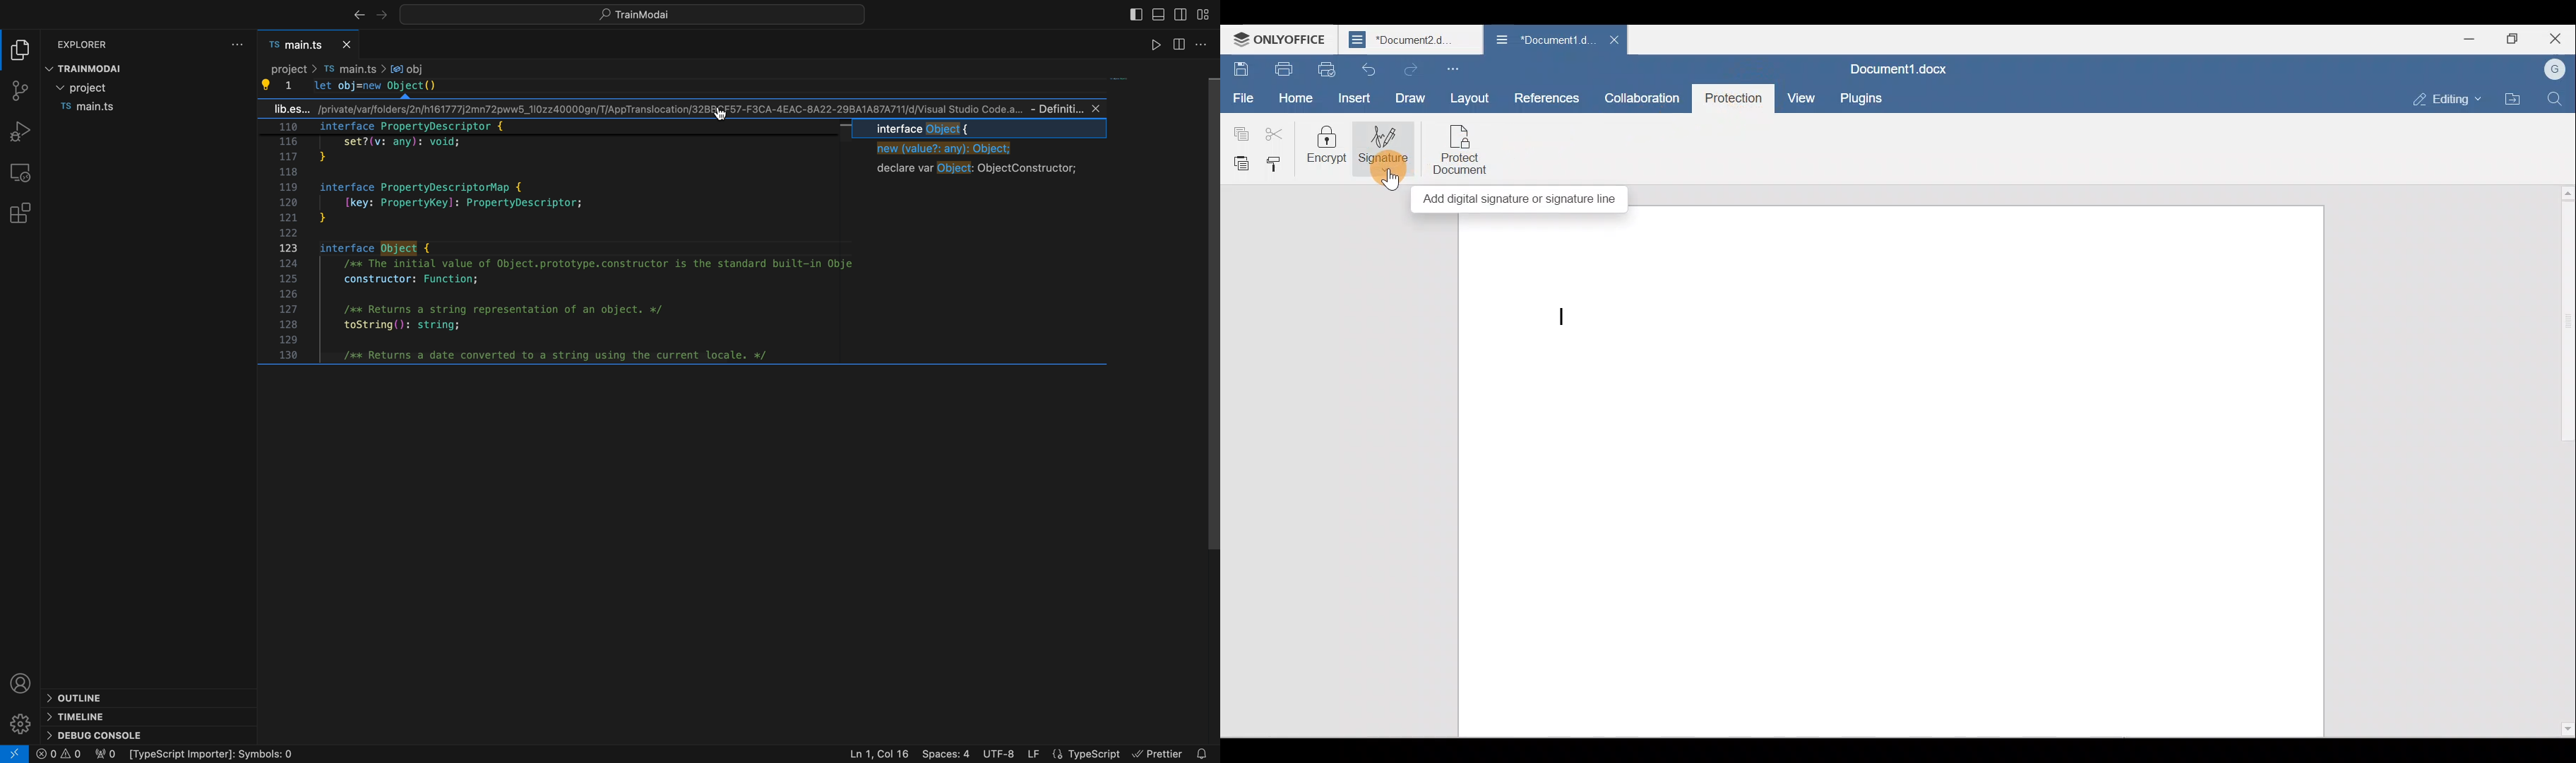 This screenshot has height=784, width=2576. What do you see at coordinates (1461, 147) in the screenshot?
I see `Protect document` at bounding box center [1461, 147].